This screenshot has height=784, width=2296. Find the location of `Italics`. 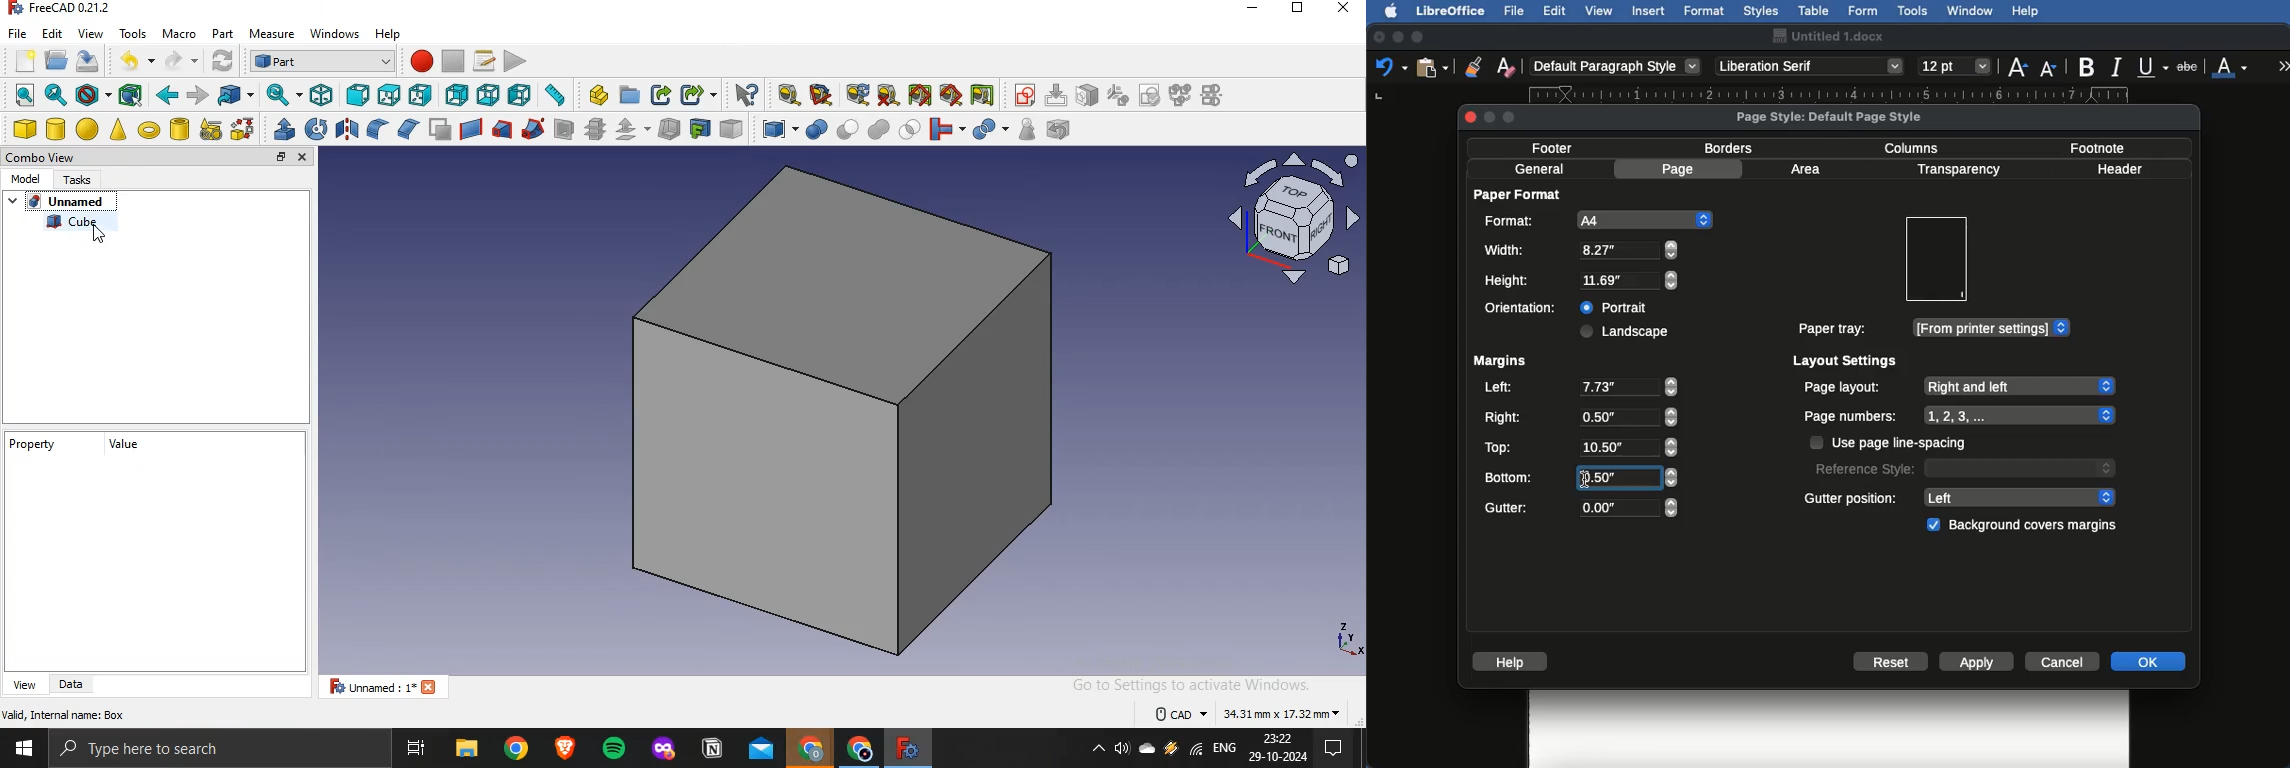

Italics is located at coordinates (2120, 65).